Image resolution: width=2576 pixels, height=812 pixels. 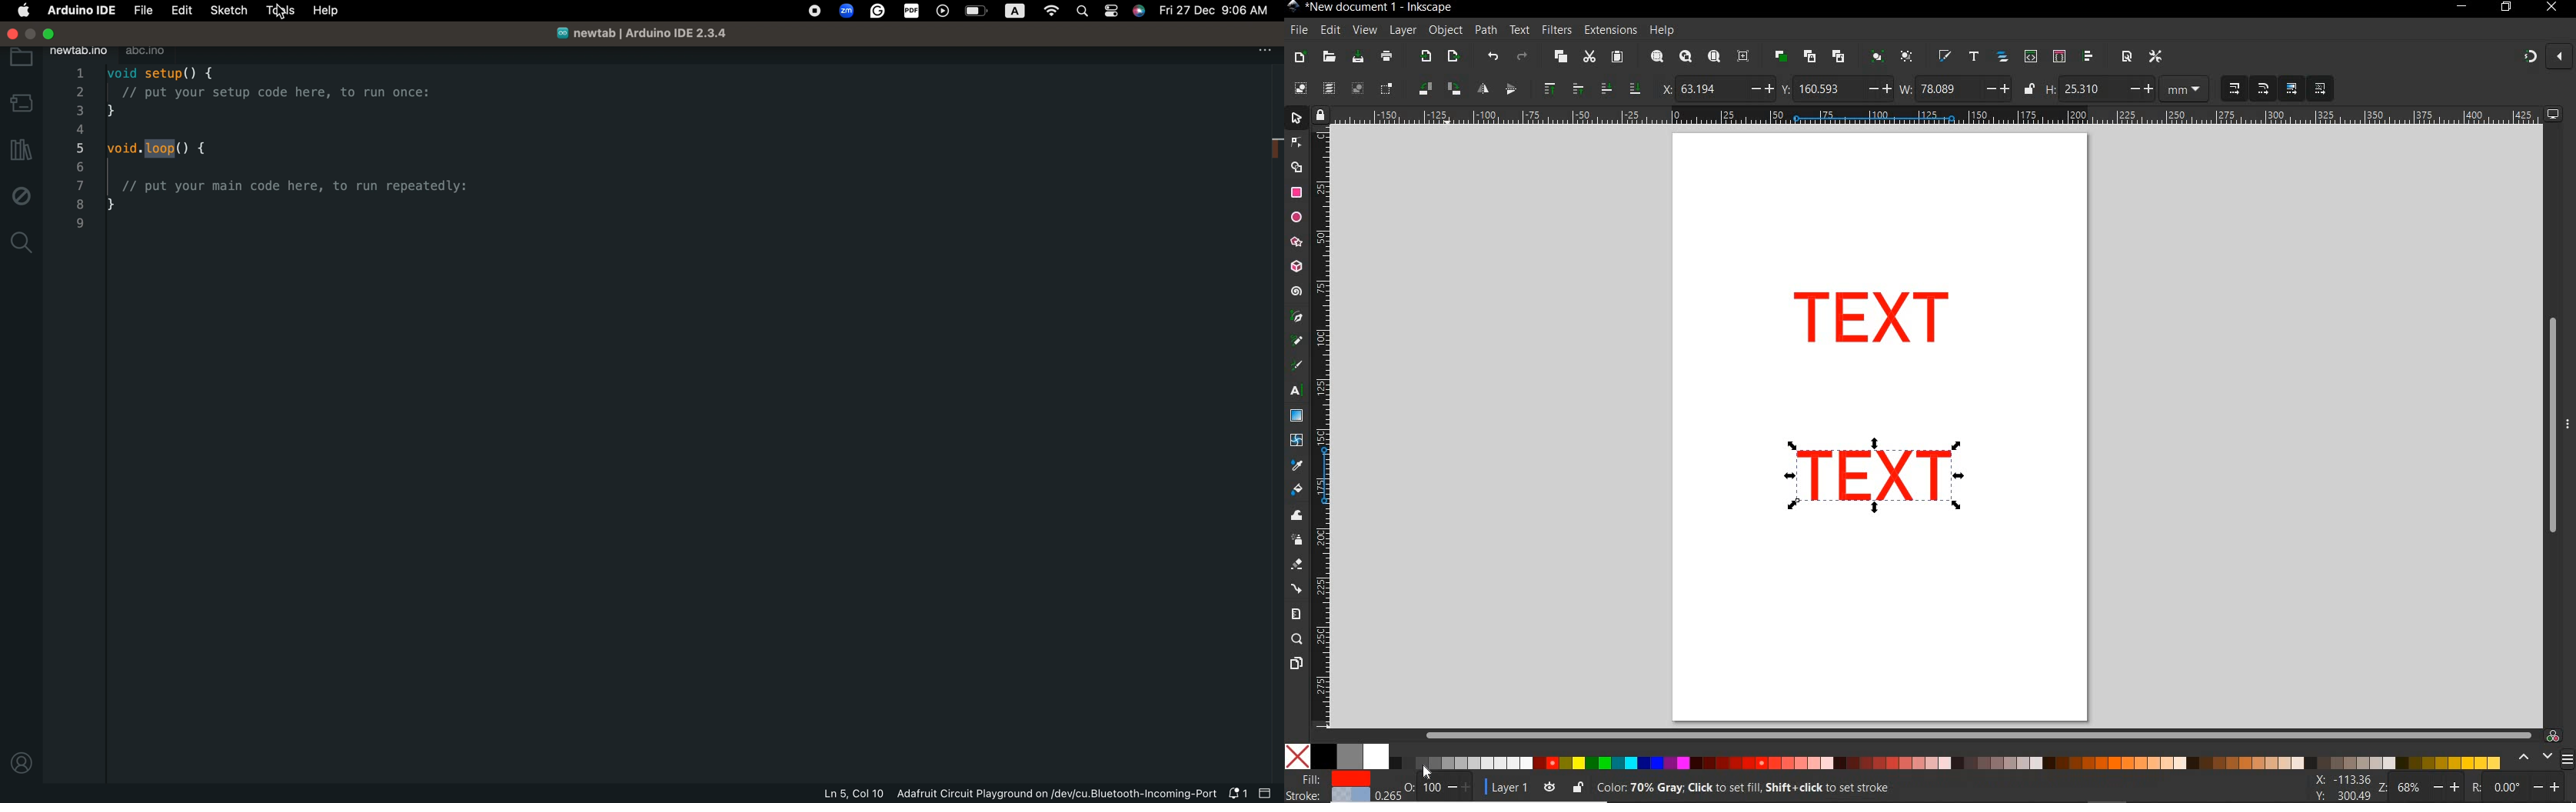 What do you see at coordinates (1358, 57) in the screenshot?
I see `save` at bounding box center [1358, 57].